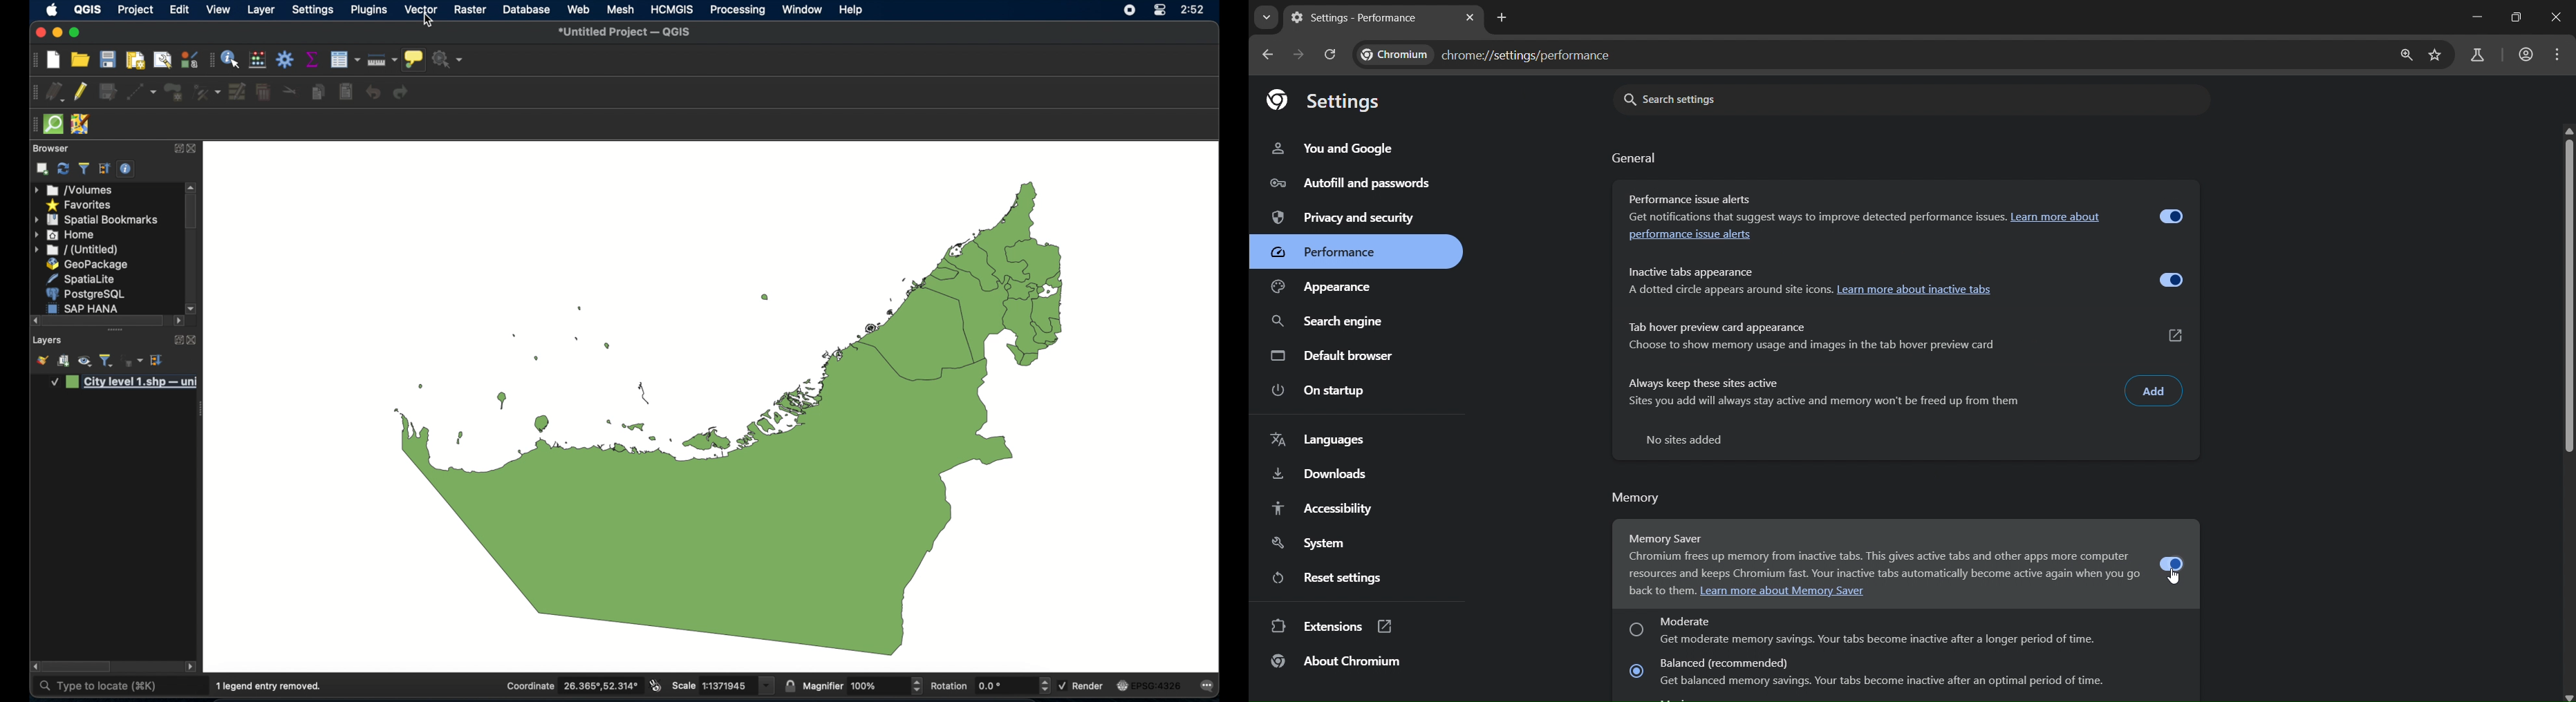 This screenshot has height=728, width=2576. Describe the element at coordinates (87, 294) in the screenshot. I see `postgresql` at that location.